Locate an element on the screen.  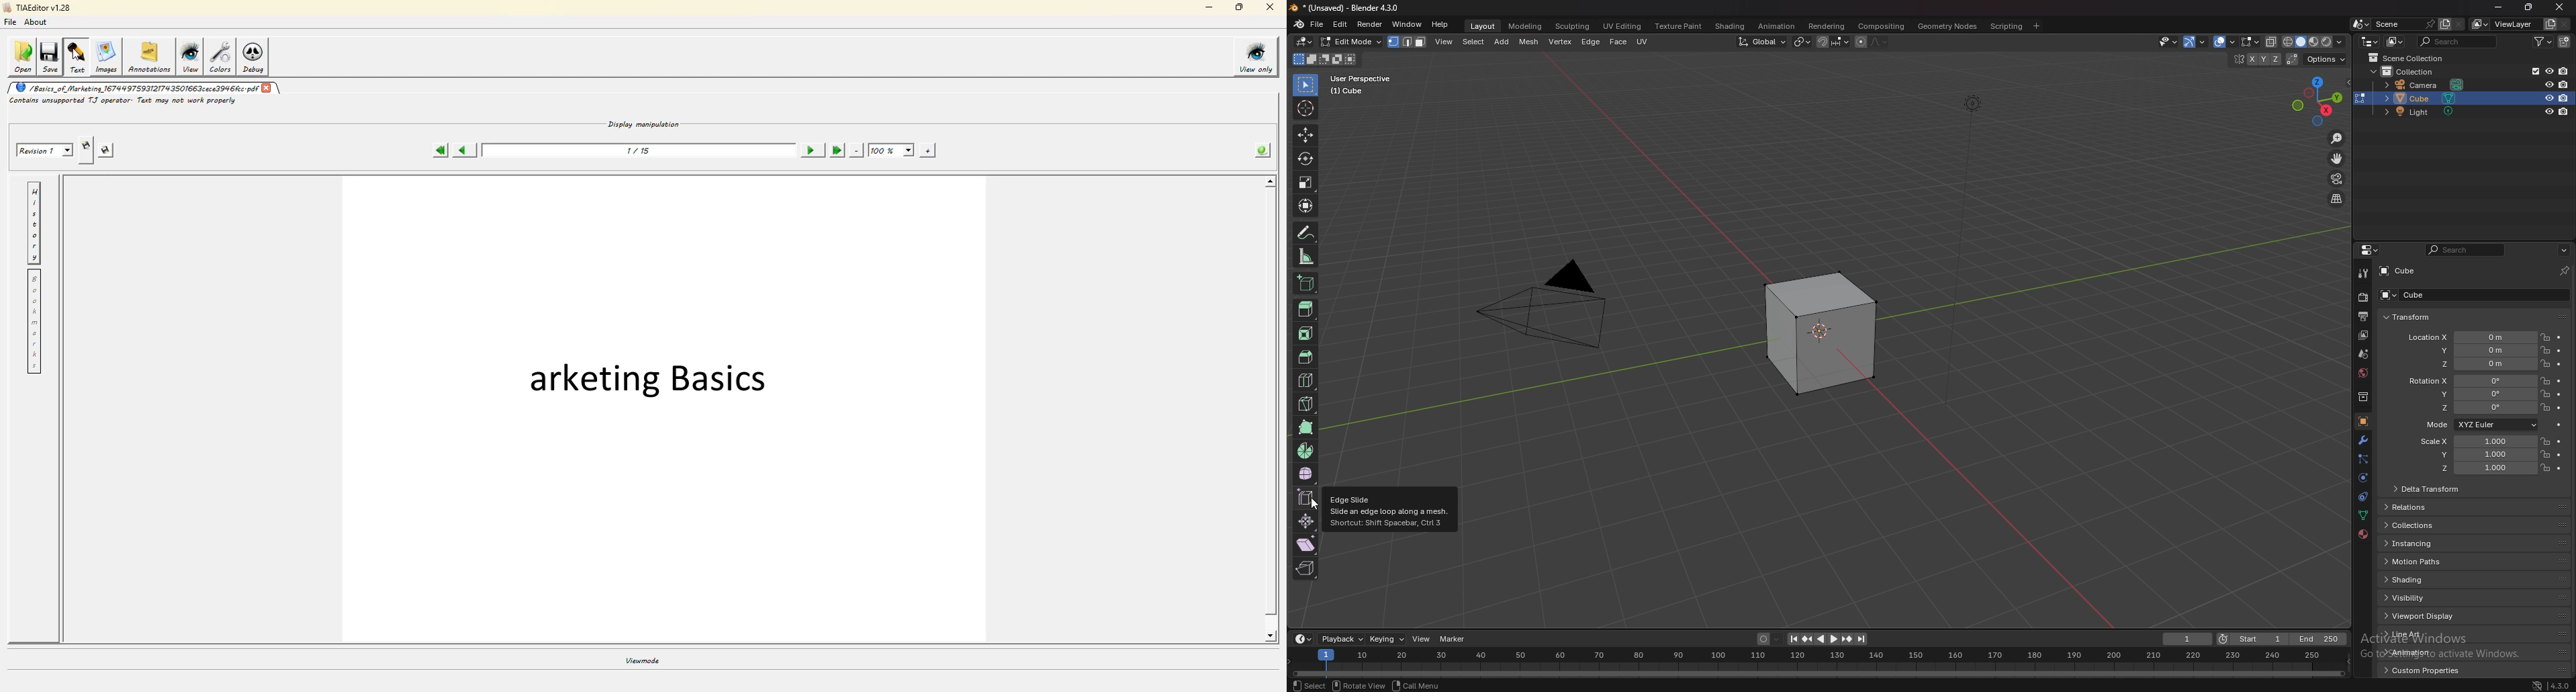
modeling is located at coordinates (1524, 26).